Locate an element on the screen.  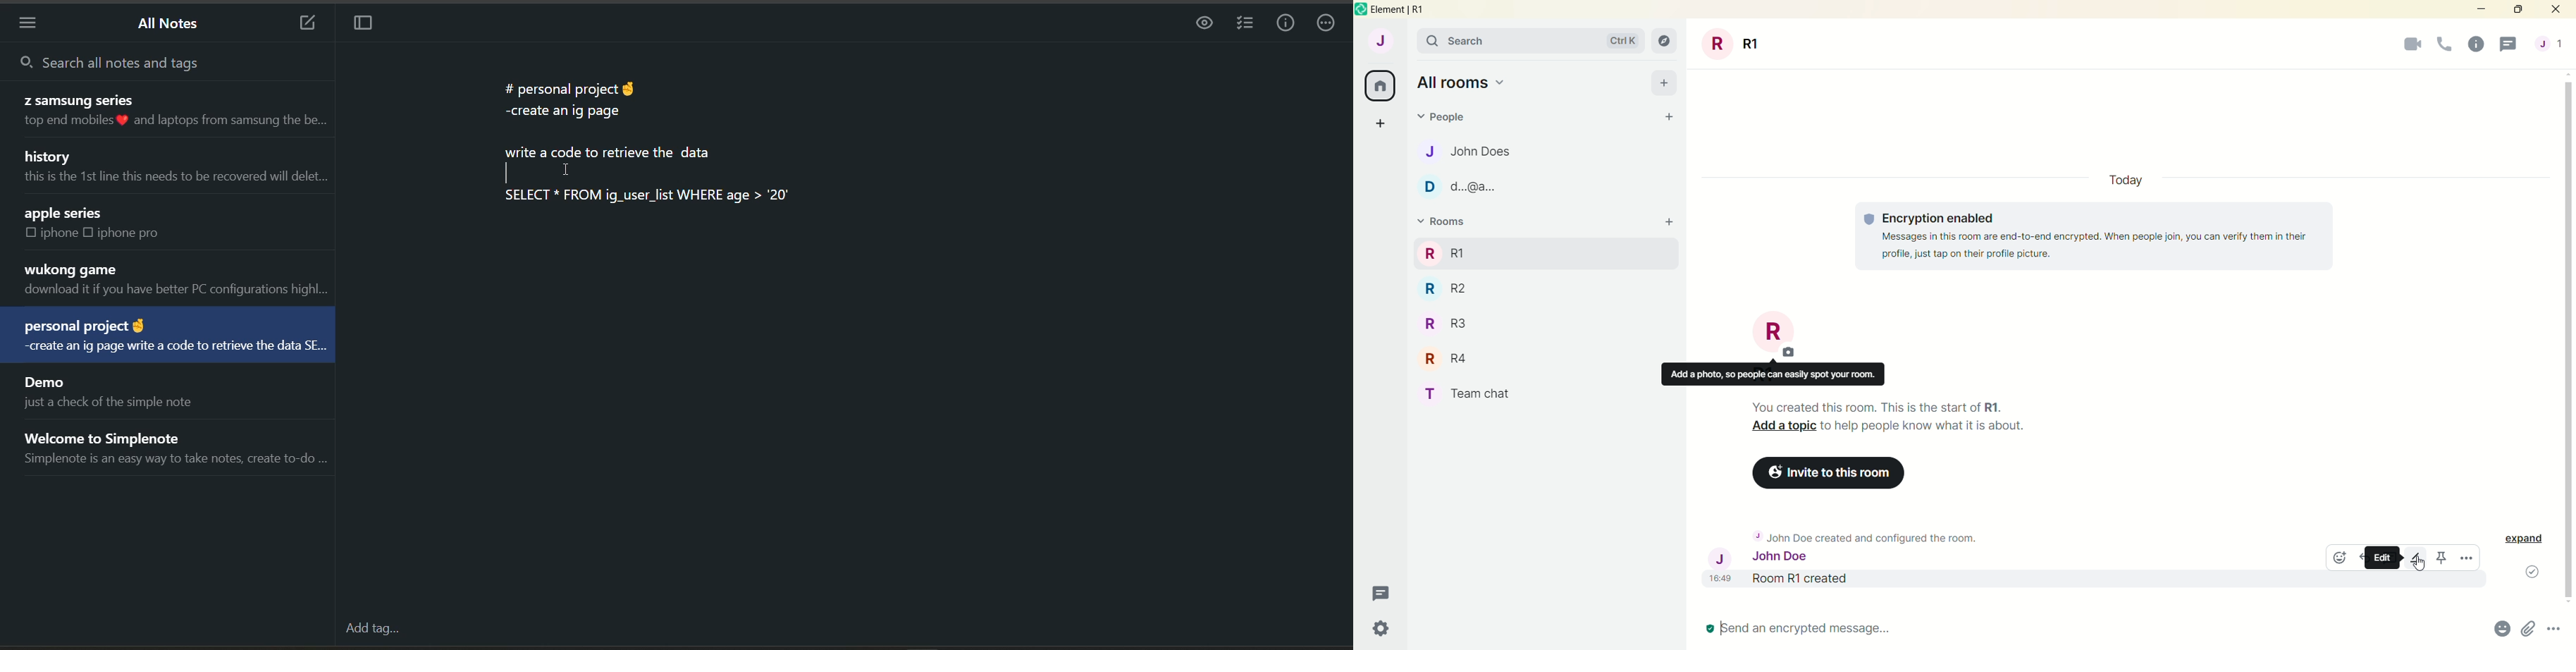
message sent is located at coordinates (2525, 572).